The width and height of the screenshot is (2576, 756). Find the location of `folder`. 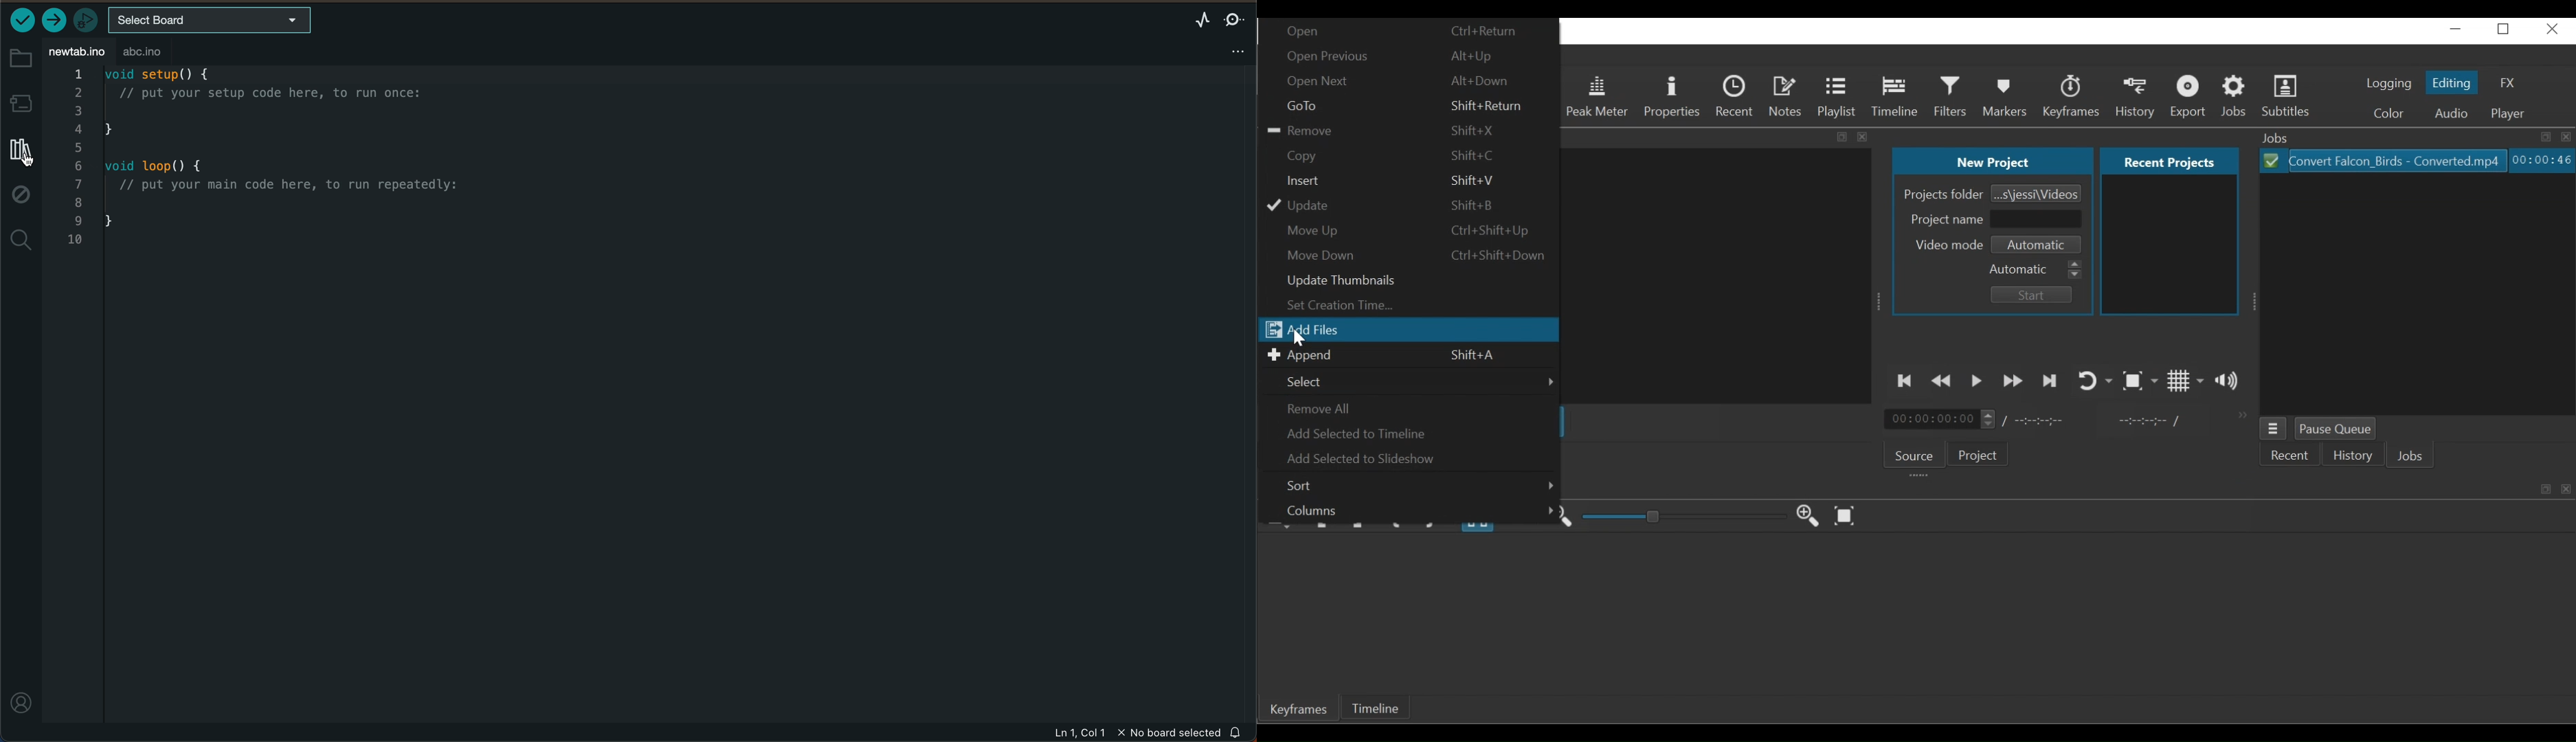

folder is located at coordinates (20, 58).